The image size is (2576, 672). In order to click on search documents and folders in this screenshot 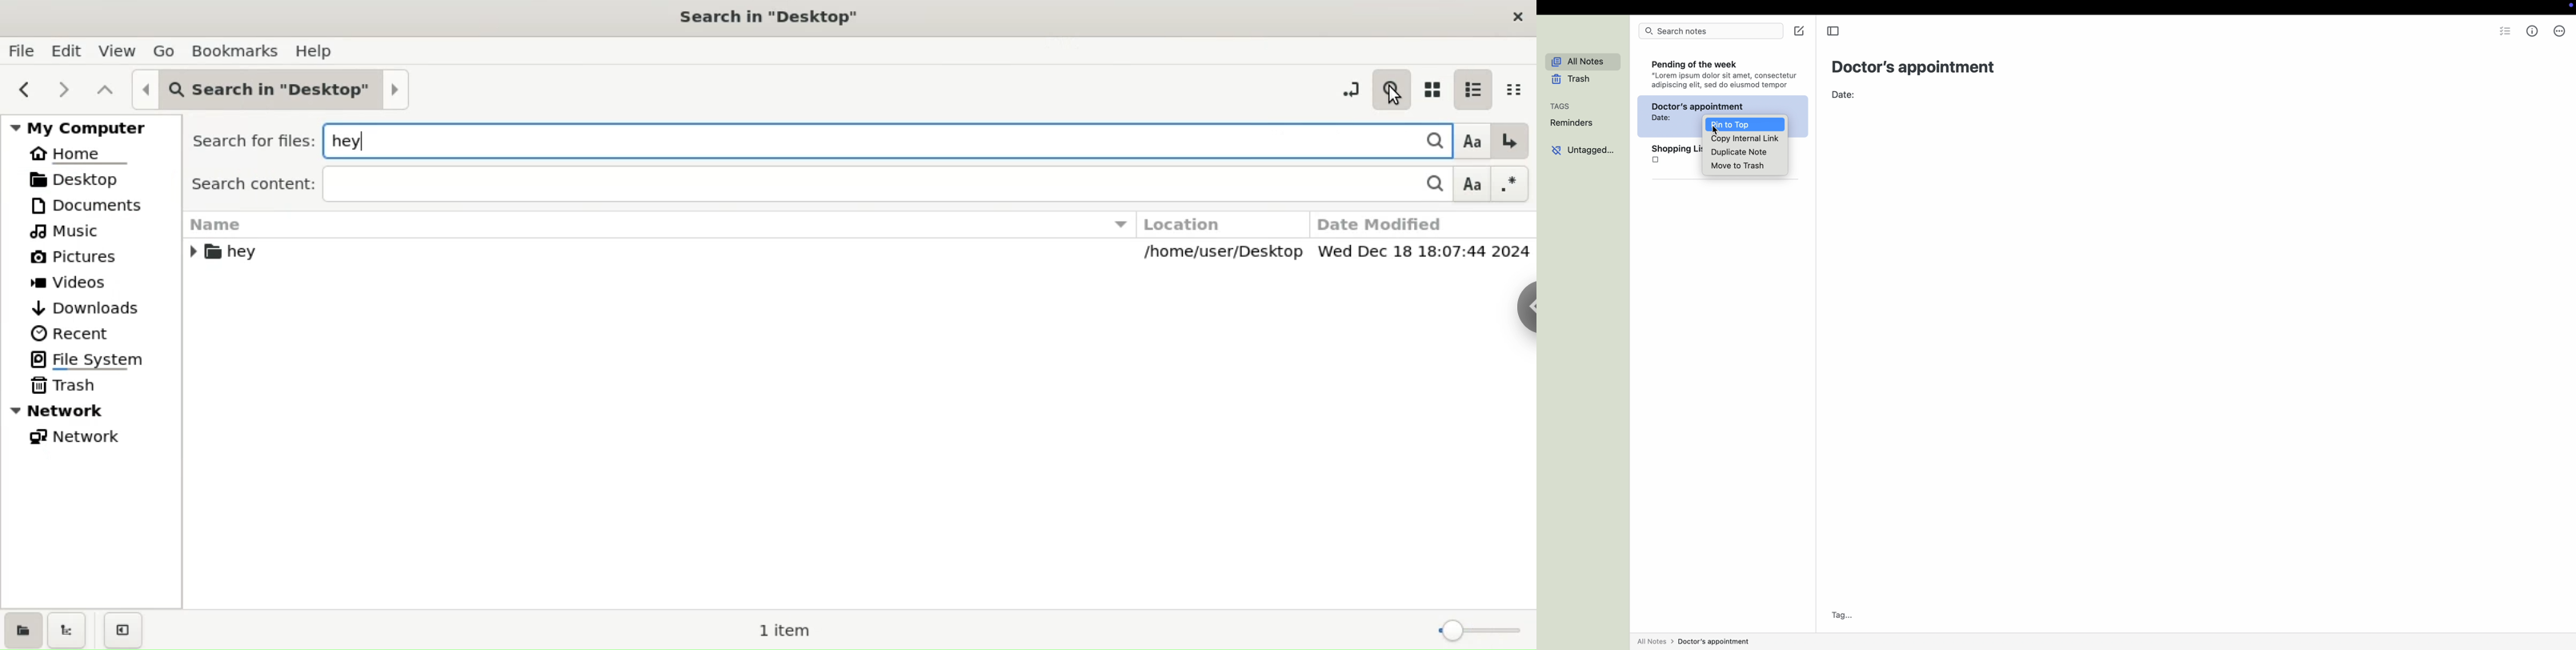, I will do `click(1395, 138)`.